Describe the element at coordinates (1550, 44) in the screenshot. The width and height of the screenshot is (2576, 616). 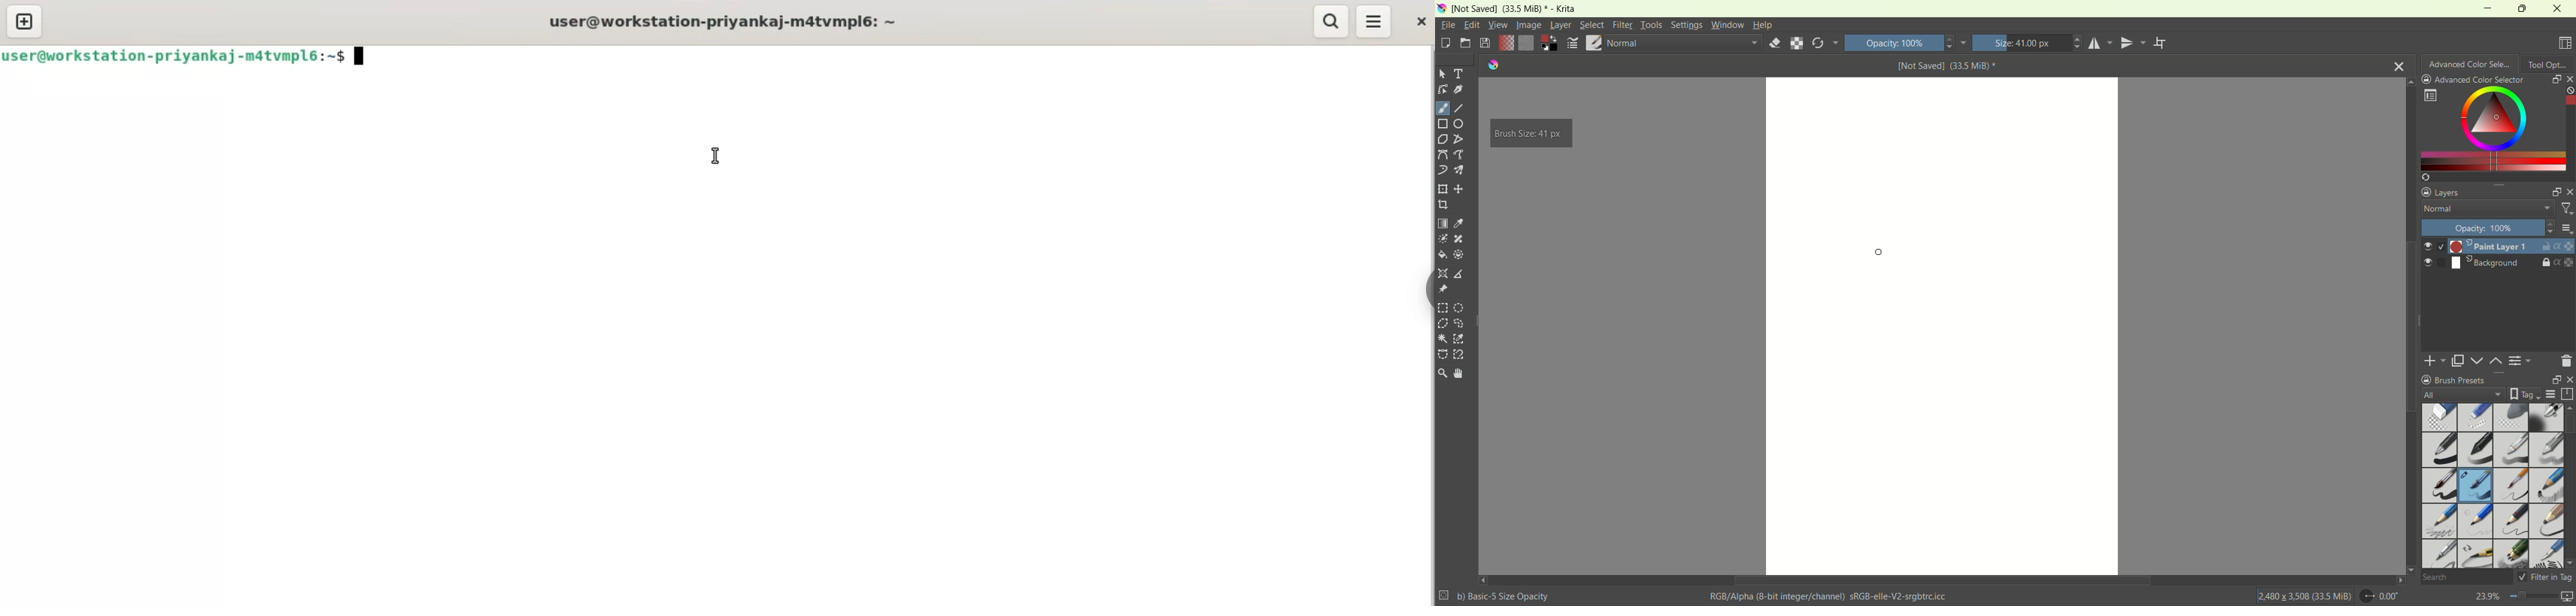
I see `foreground/background color sector` at that location.